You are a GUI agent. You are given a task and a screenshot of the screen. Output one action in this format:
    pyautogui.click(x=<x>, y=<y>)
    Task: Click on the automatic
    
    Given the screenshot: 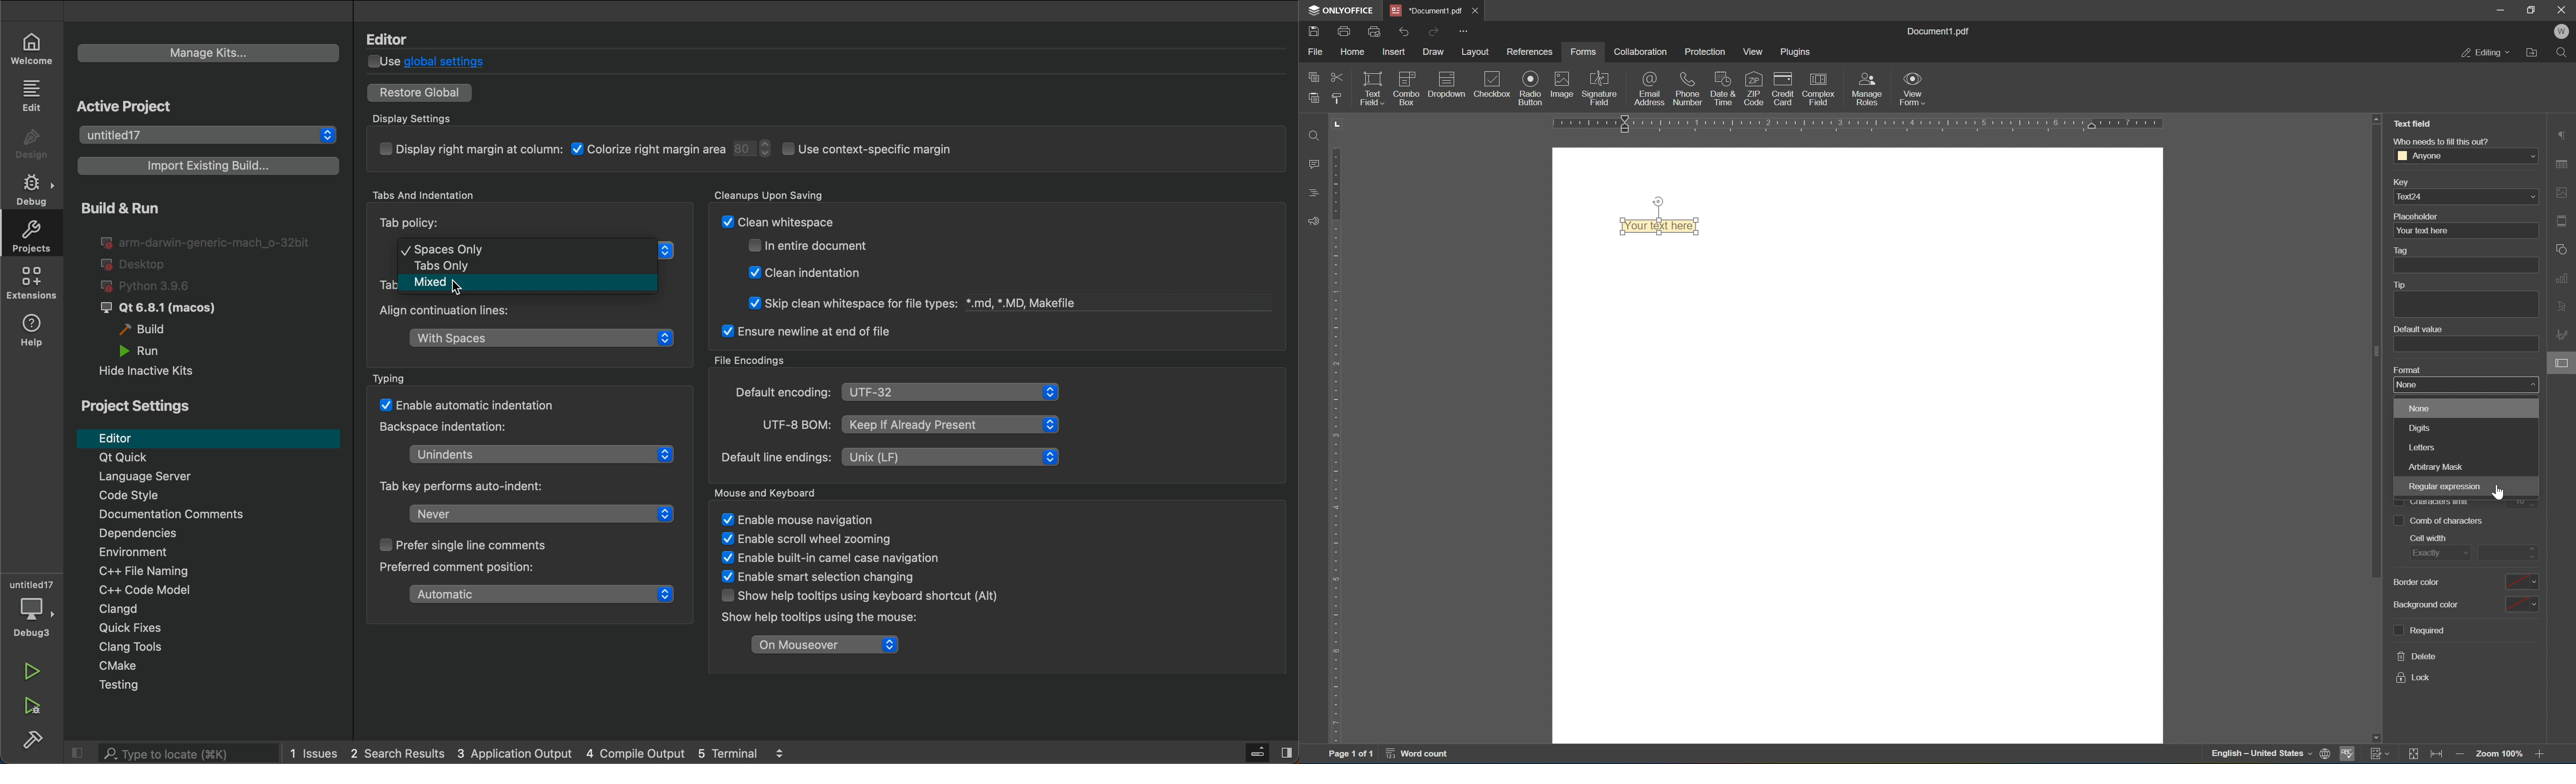 What is the action you would take?
    pyautogui.click(x=535, y=597)
    